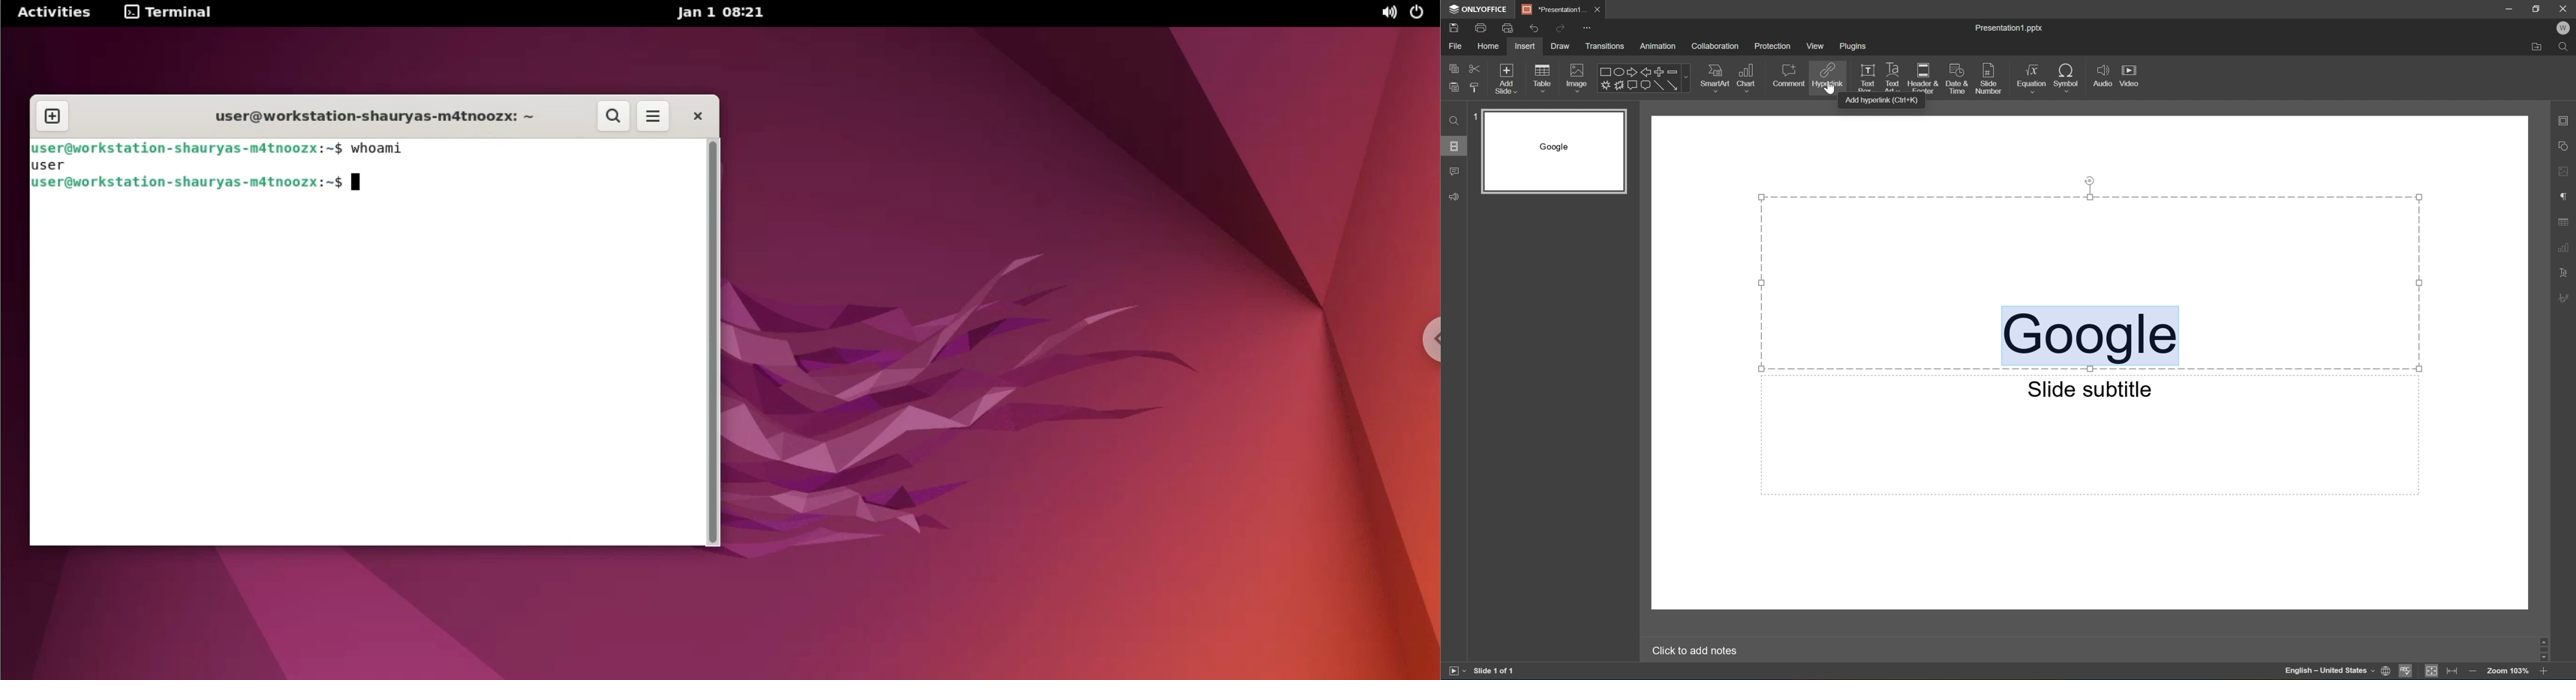 The image size is (2576, 700). What do you see at coordinates (2128, 74) in the screenshot?
I see `Video` at bounding box center [2128, 74].